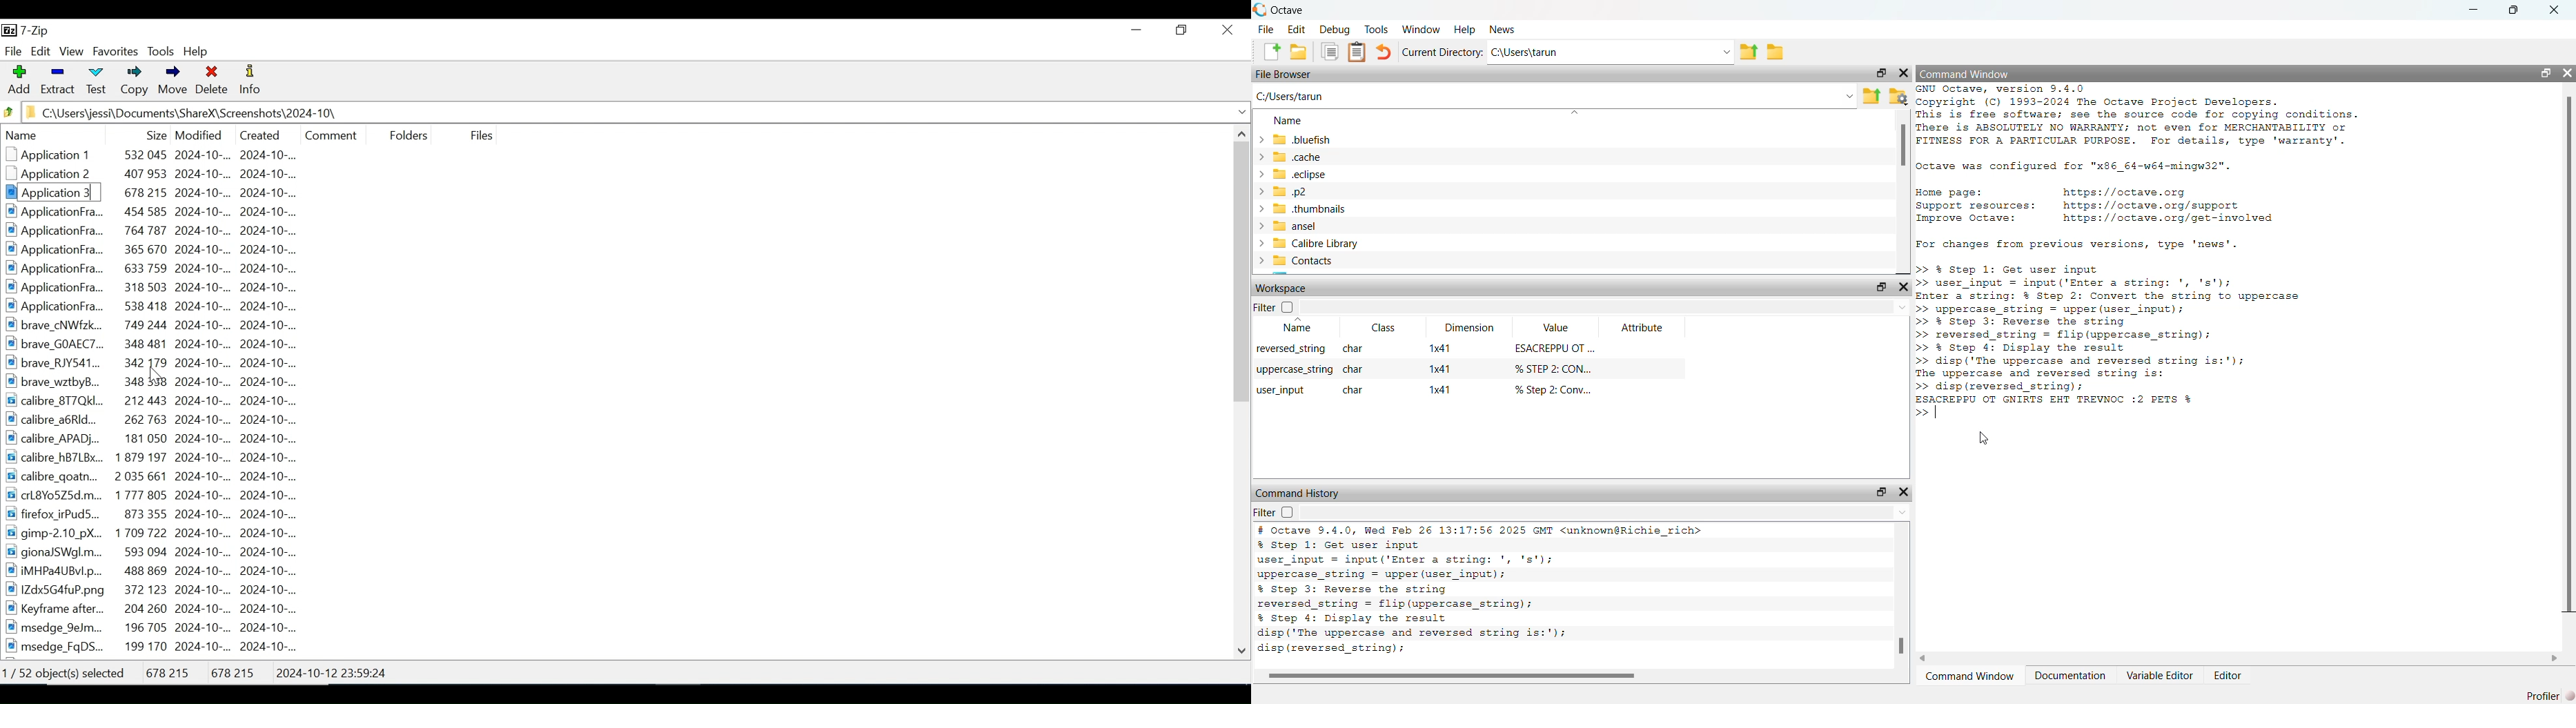 This screenshot has height=728, width=2576. What do you see at coordinates (1265, 29) in the screenshot?
I see `file` at bounding box center [1265, 29].